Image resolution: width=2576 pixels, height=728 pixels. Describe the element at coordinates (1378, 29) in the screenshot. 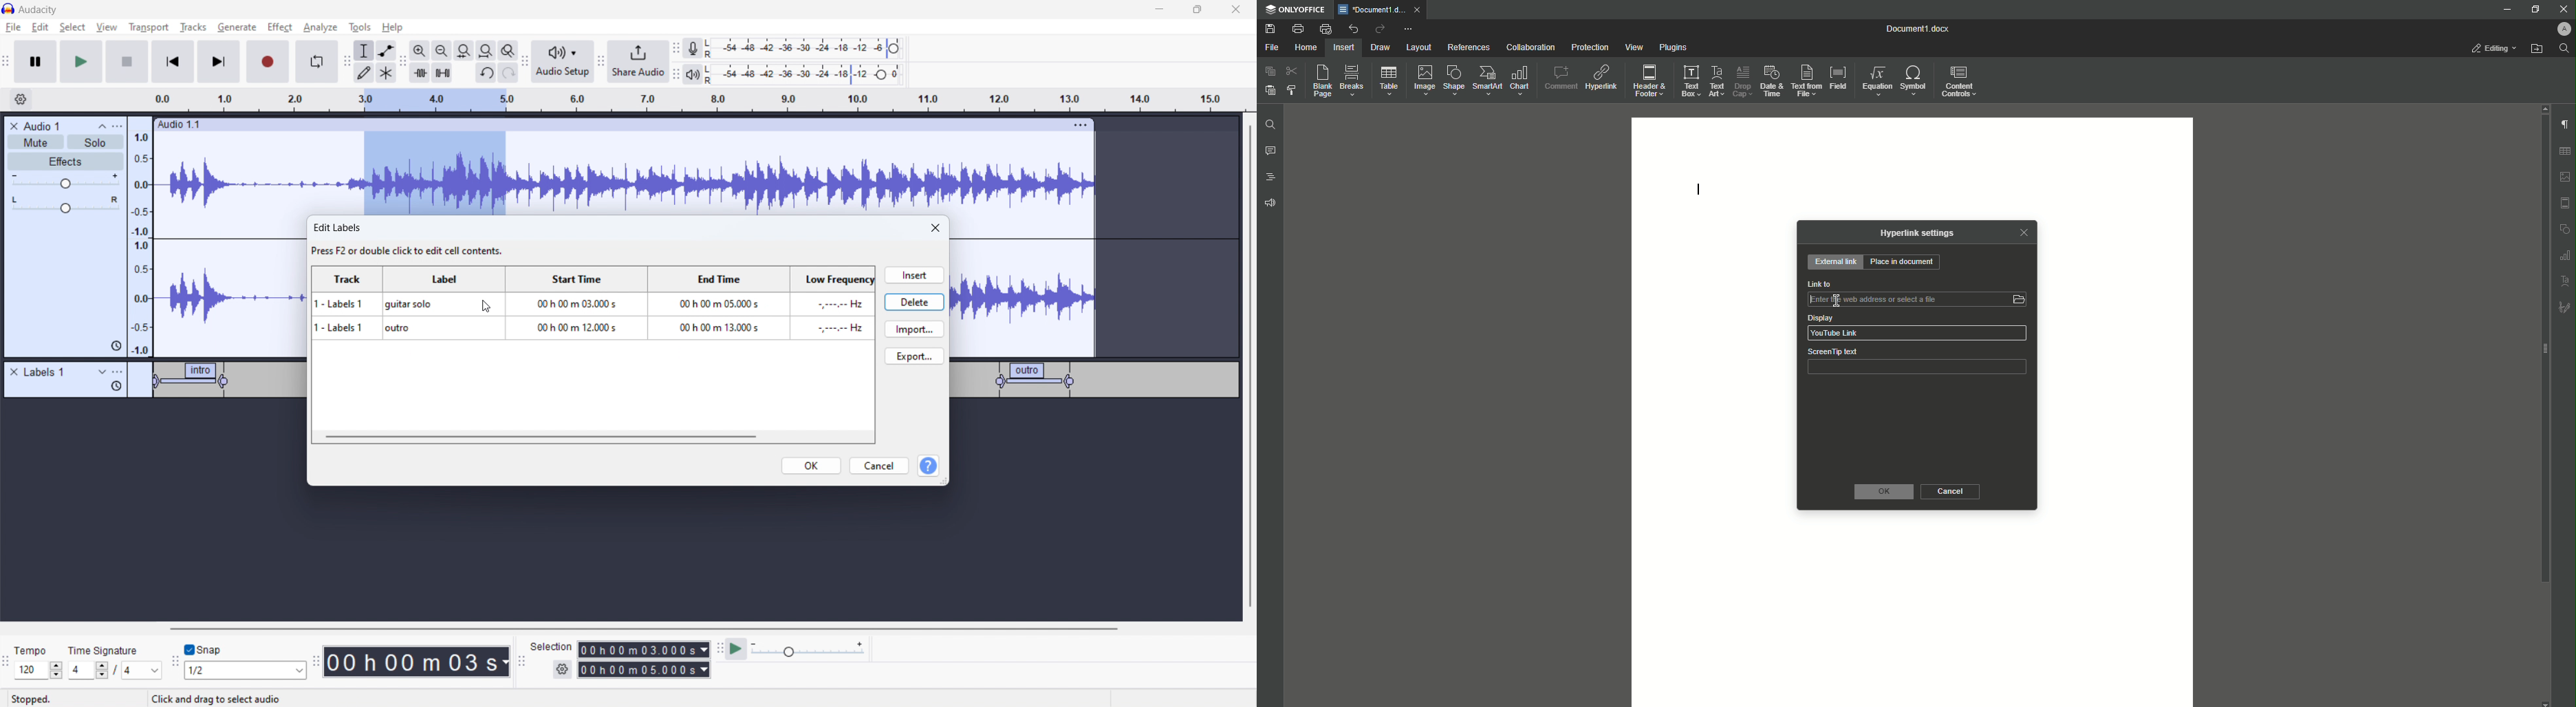

I see `Redo` at that location.